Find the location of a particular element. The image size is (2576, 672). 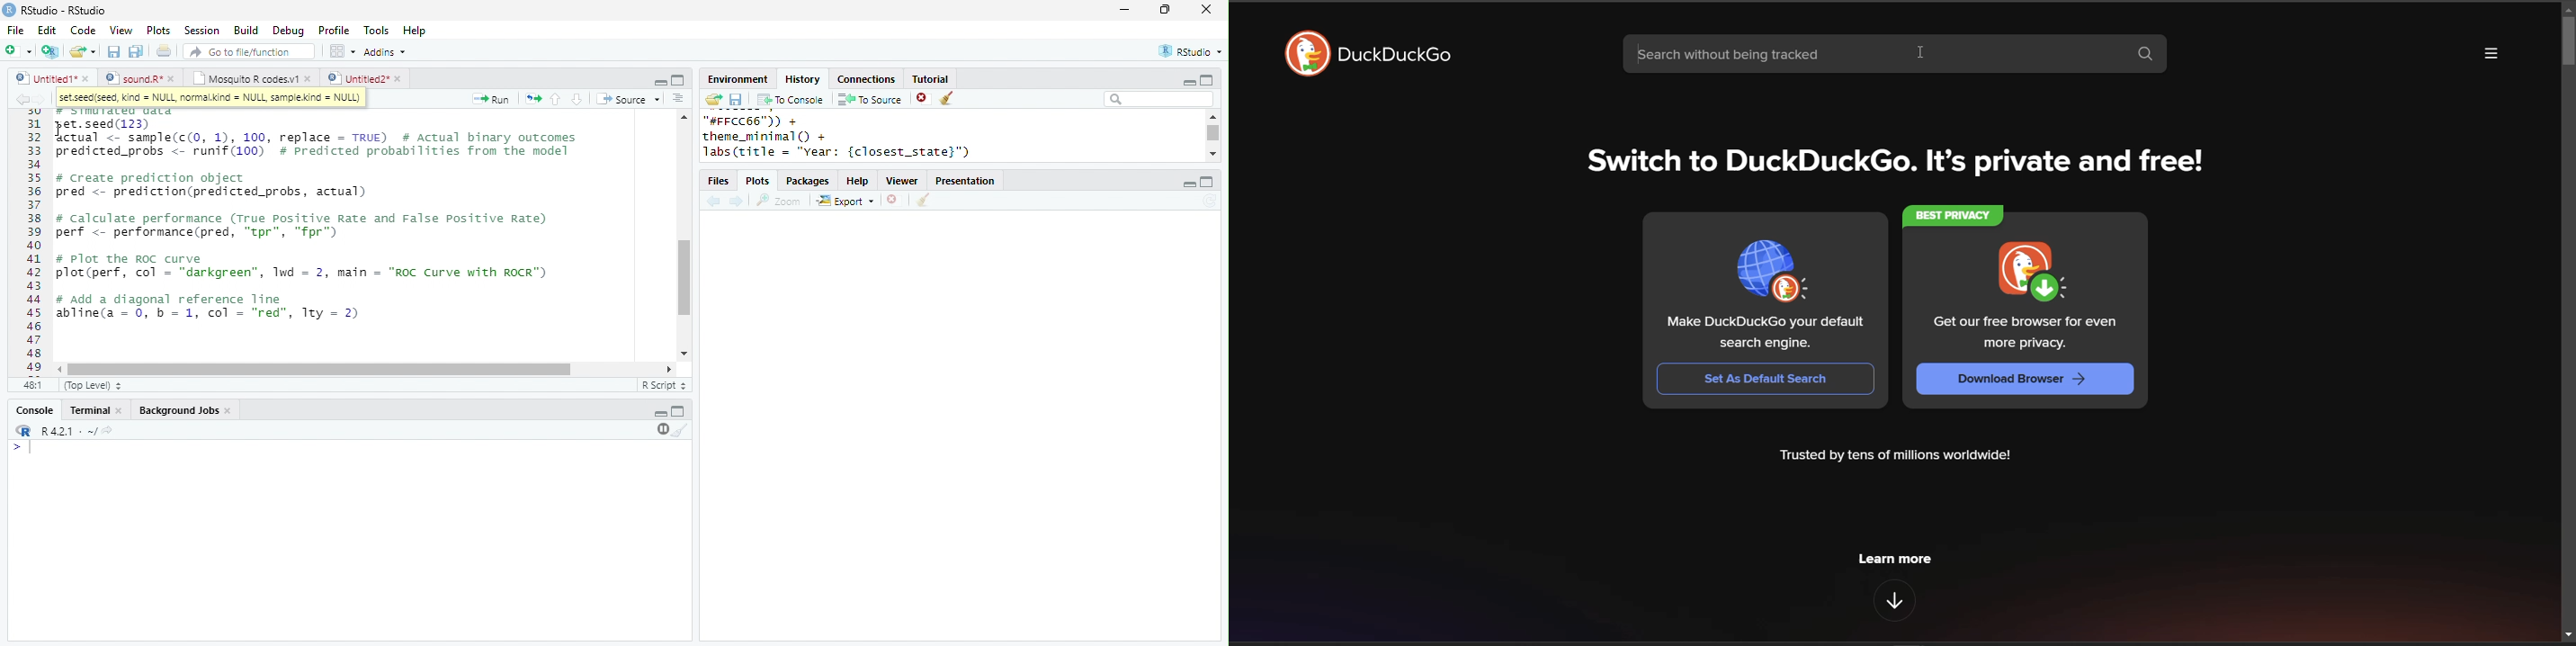

clear is located at coordinates (681, 429).